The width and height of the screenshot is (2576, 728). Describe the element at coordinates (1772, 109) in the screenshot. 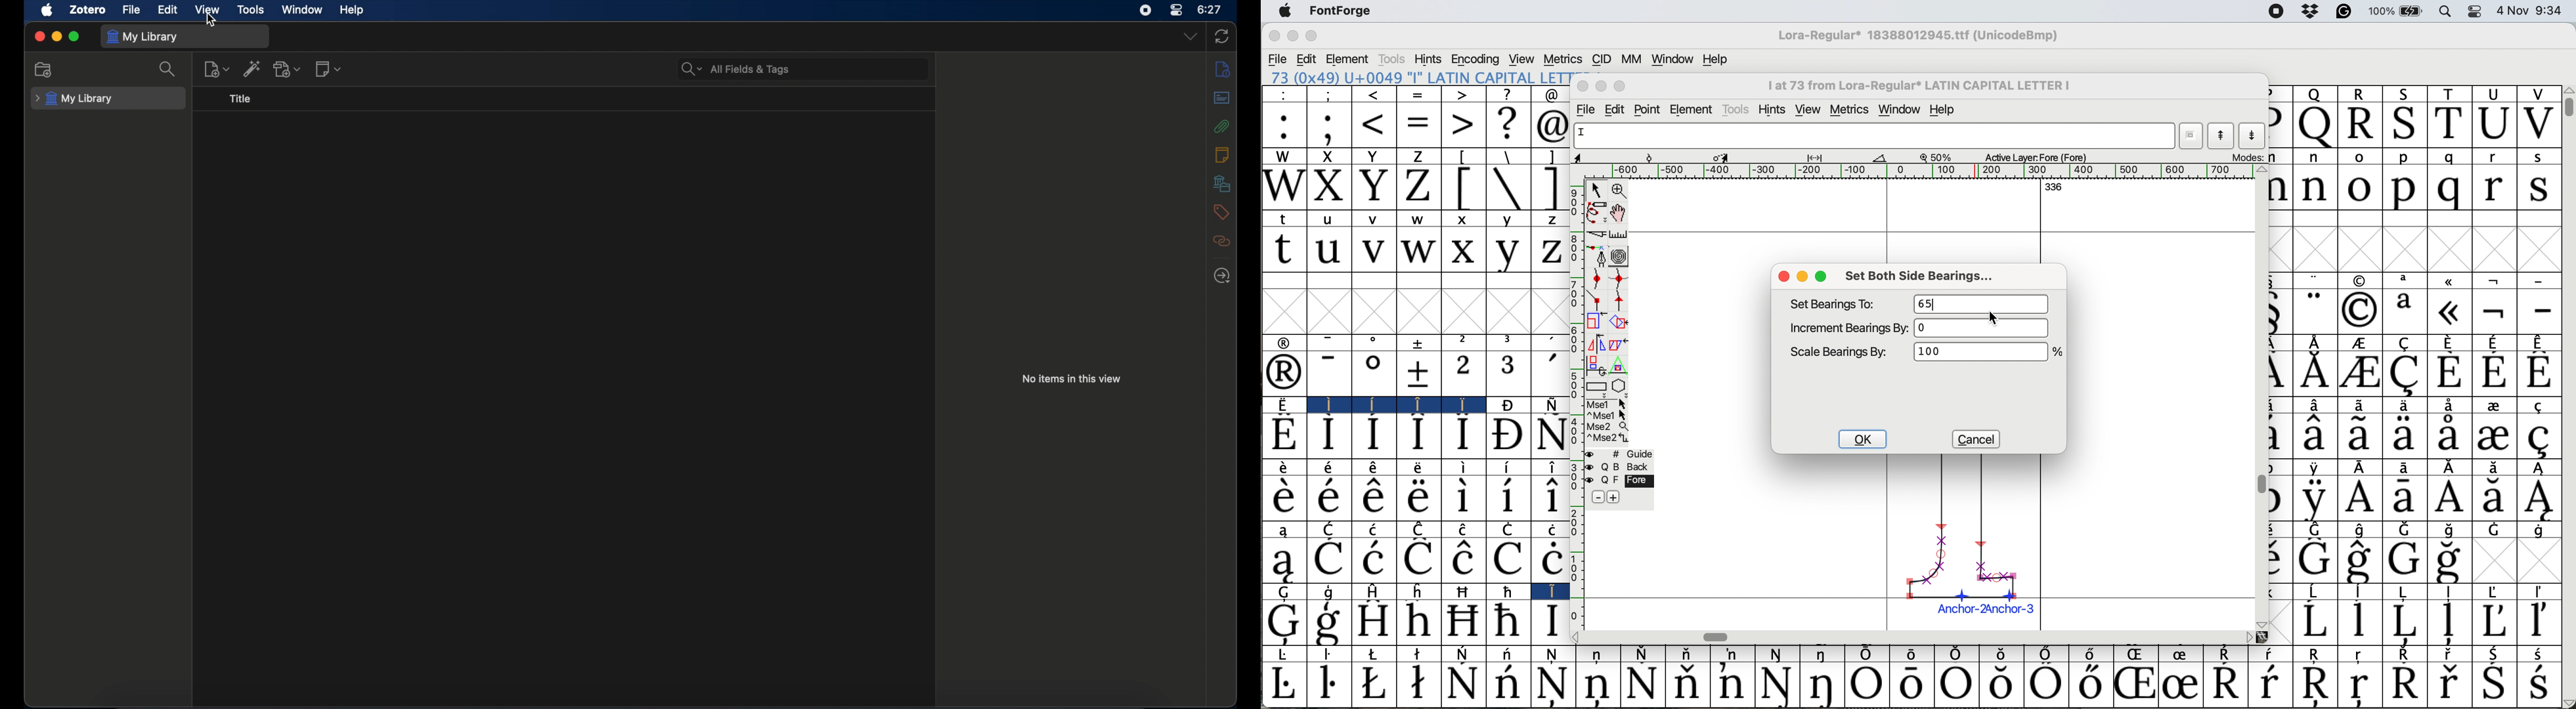

I see `hint` at that location.